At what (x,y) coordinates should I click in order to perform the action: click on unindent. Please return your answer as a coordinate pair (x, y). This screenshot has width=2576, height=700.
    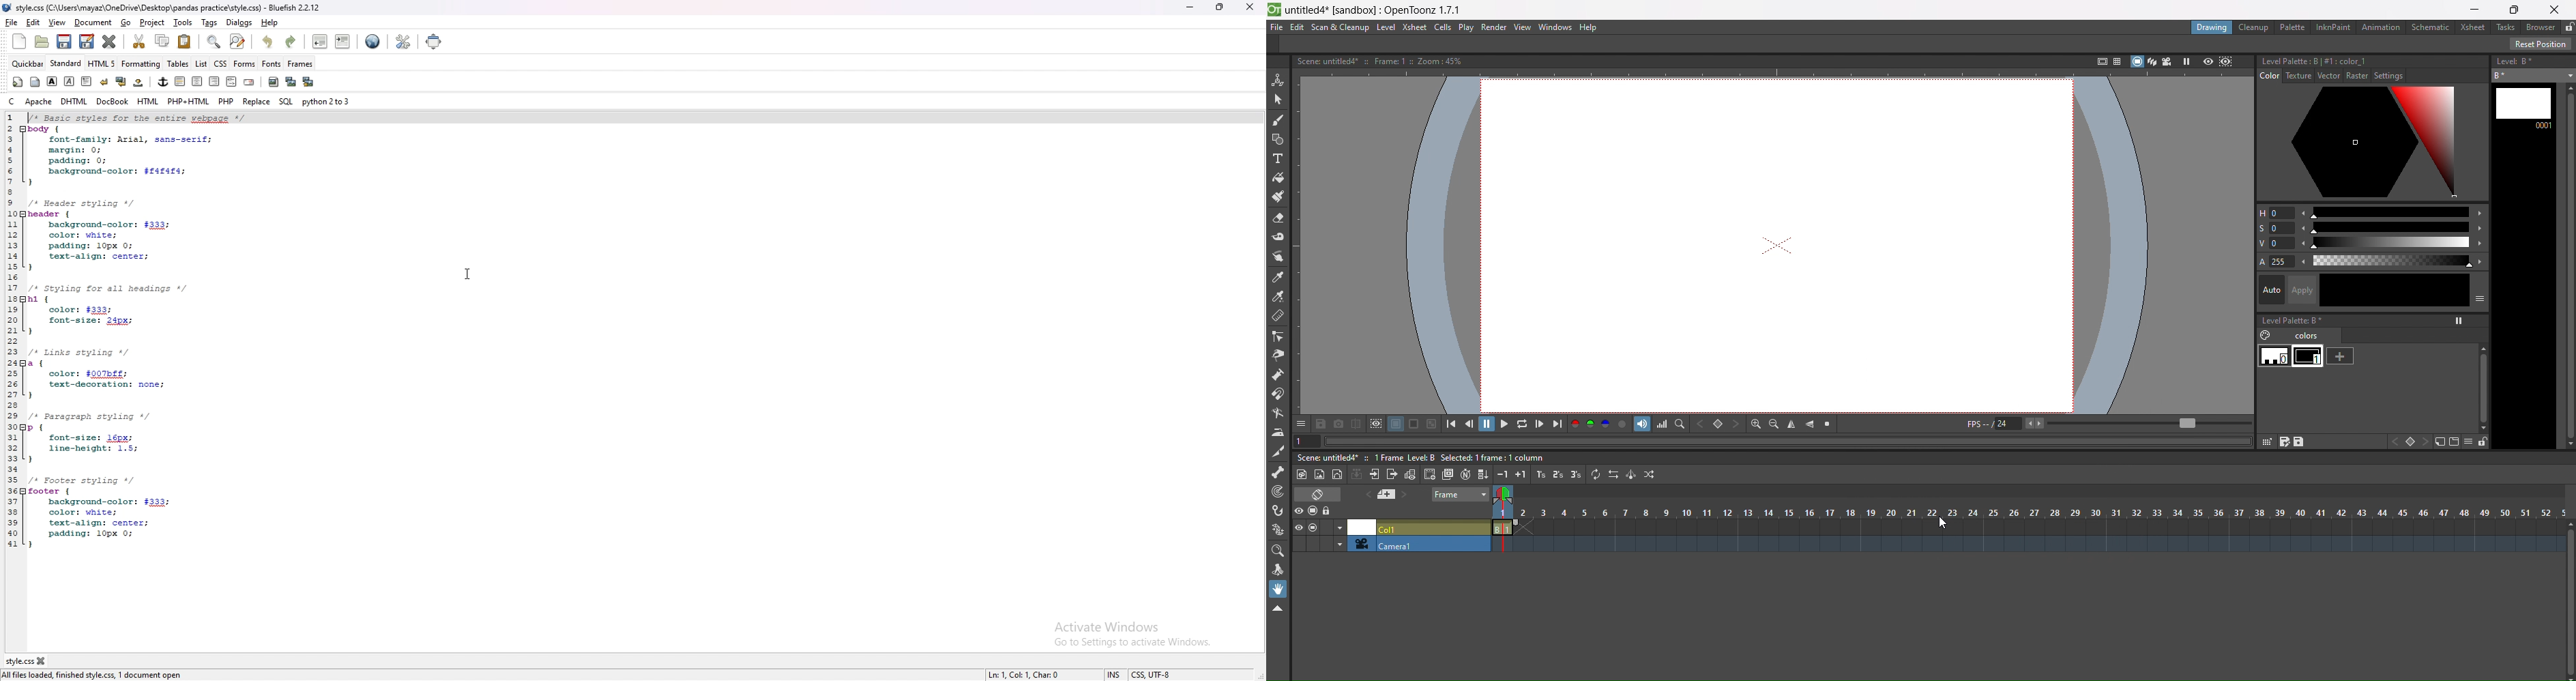
    Looking at the image, I should click on (321, 41).